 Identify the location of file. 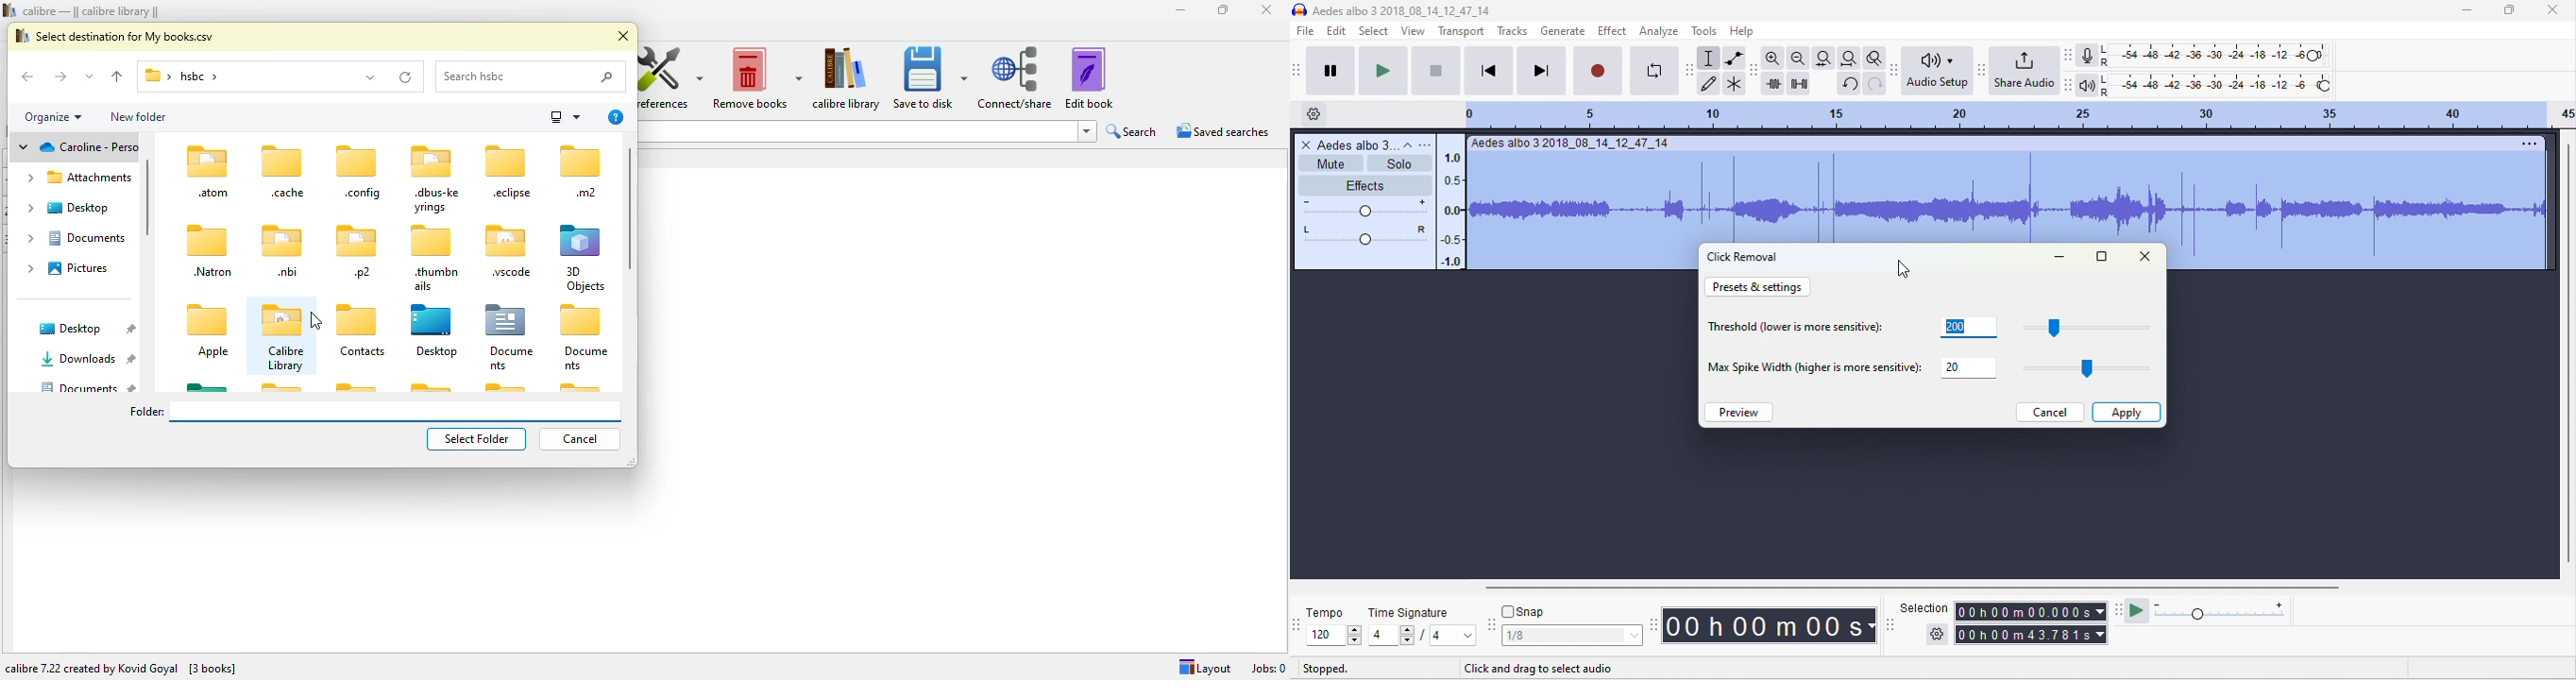
(1305, 30).